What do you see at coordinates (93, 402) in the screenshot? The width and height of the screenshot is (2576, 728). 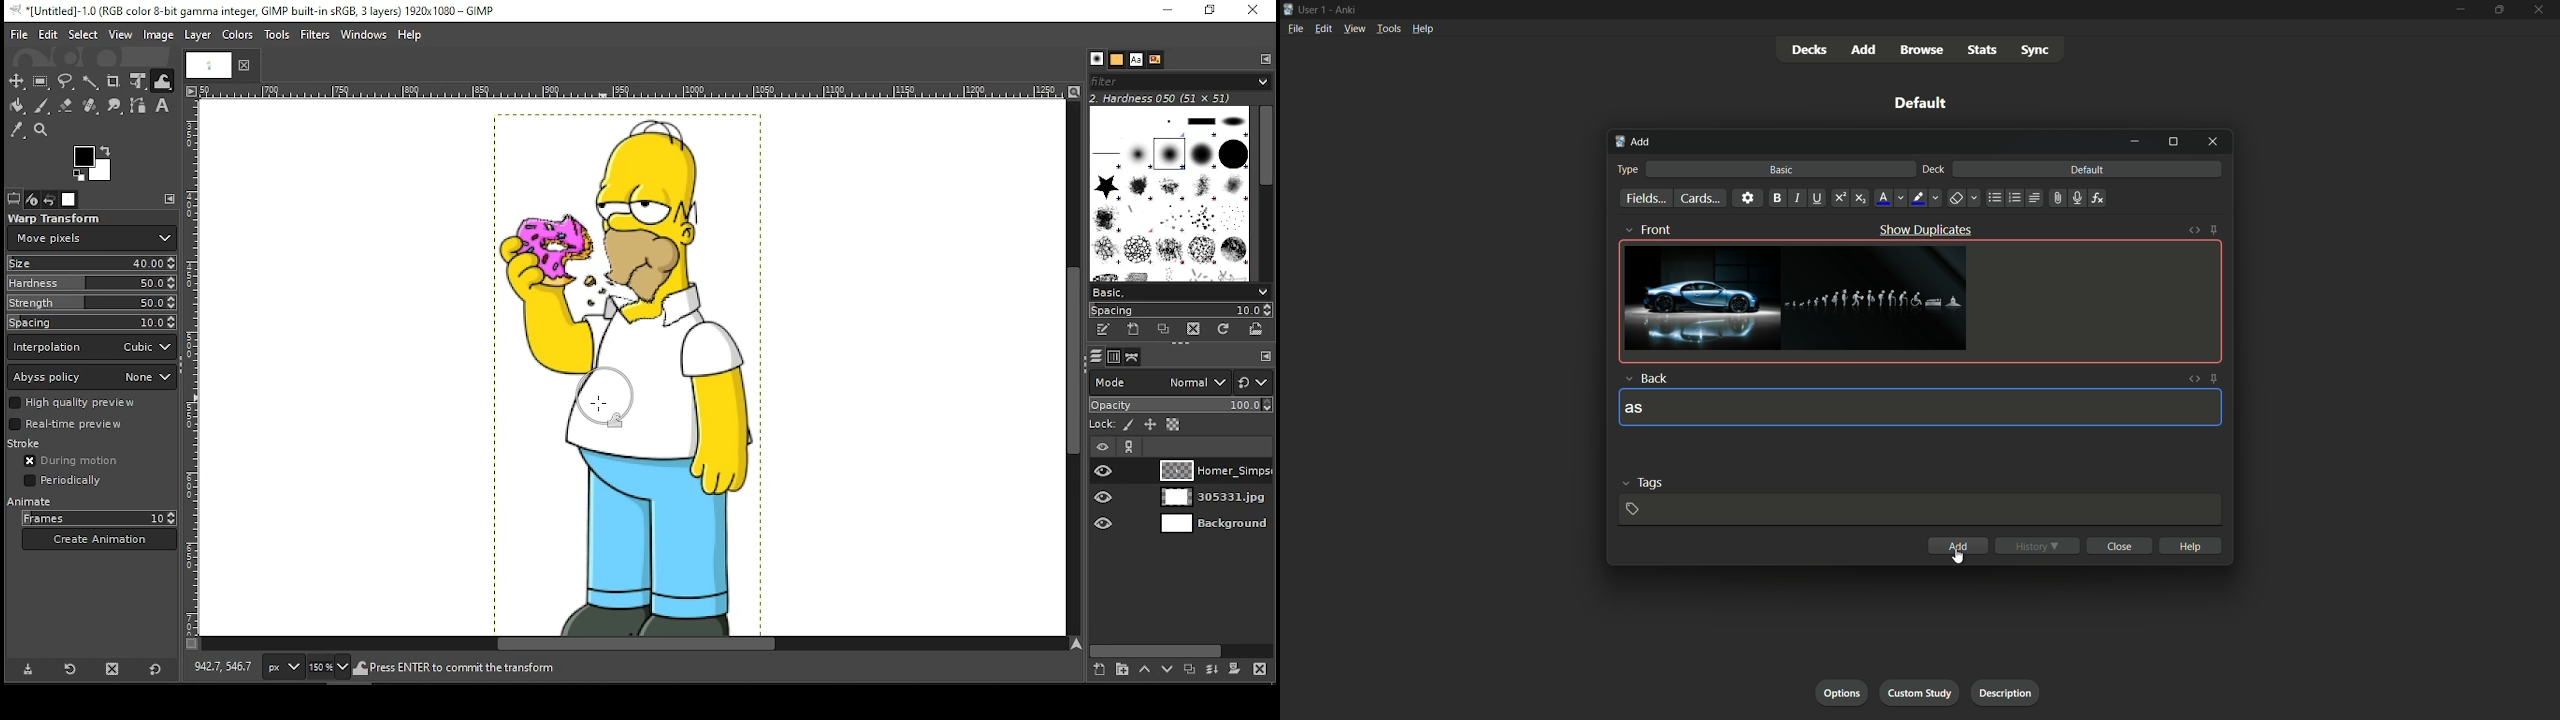 I see `high quality preview` at bounding box center [93, 402].